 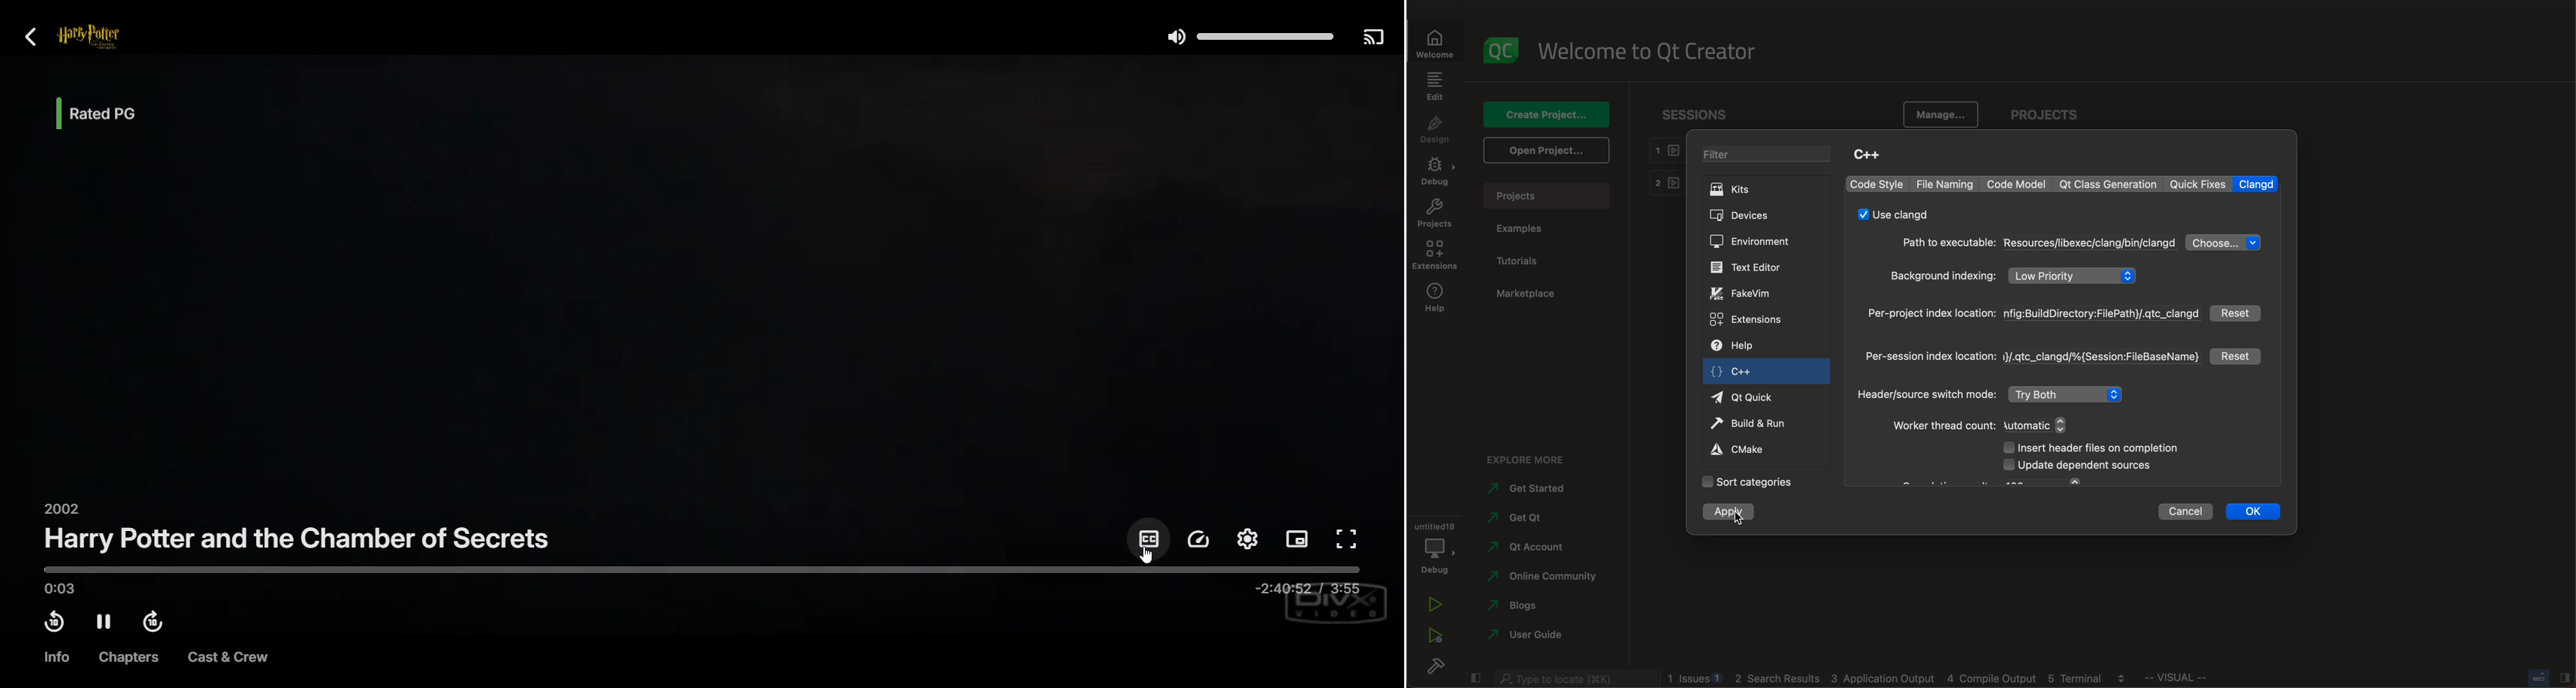 What do you see at coordinates (1546, 578) in the screenshot?
I see `community` at bounding box center [1546, 578].